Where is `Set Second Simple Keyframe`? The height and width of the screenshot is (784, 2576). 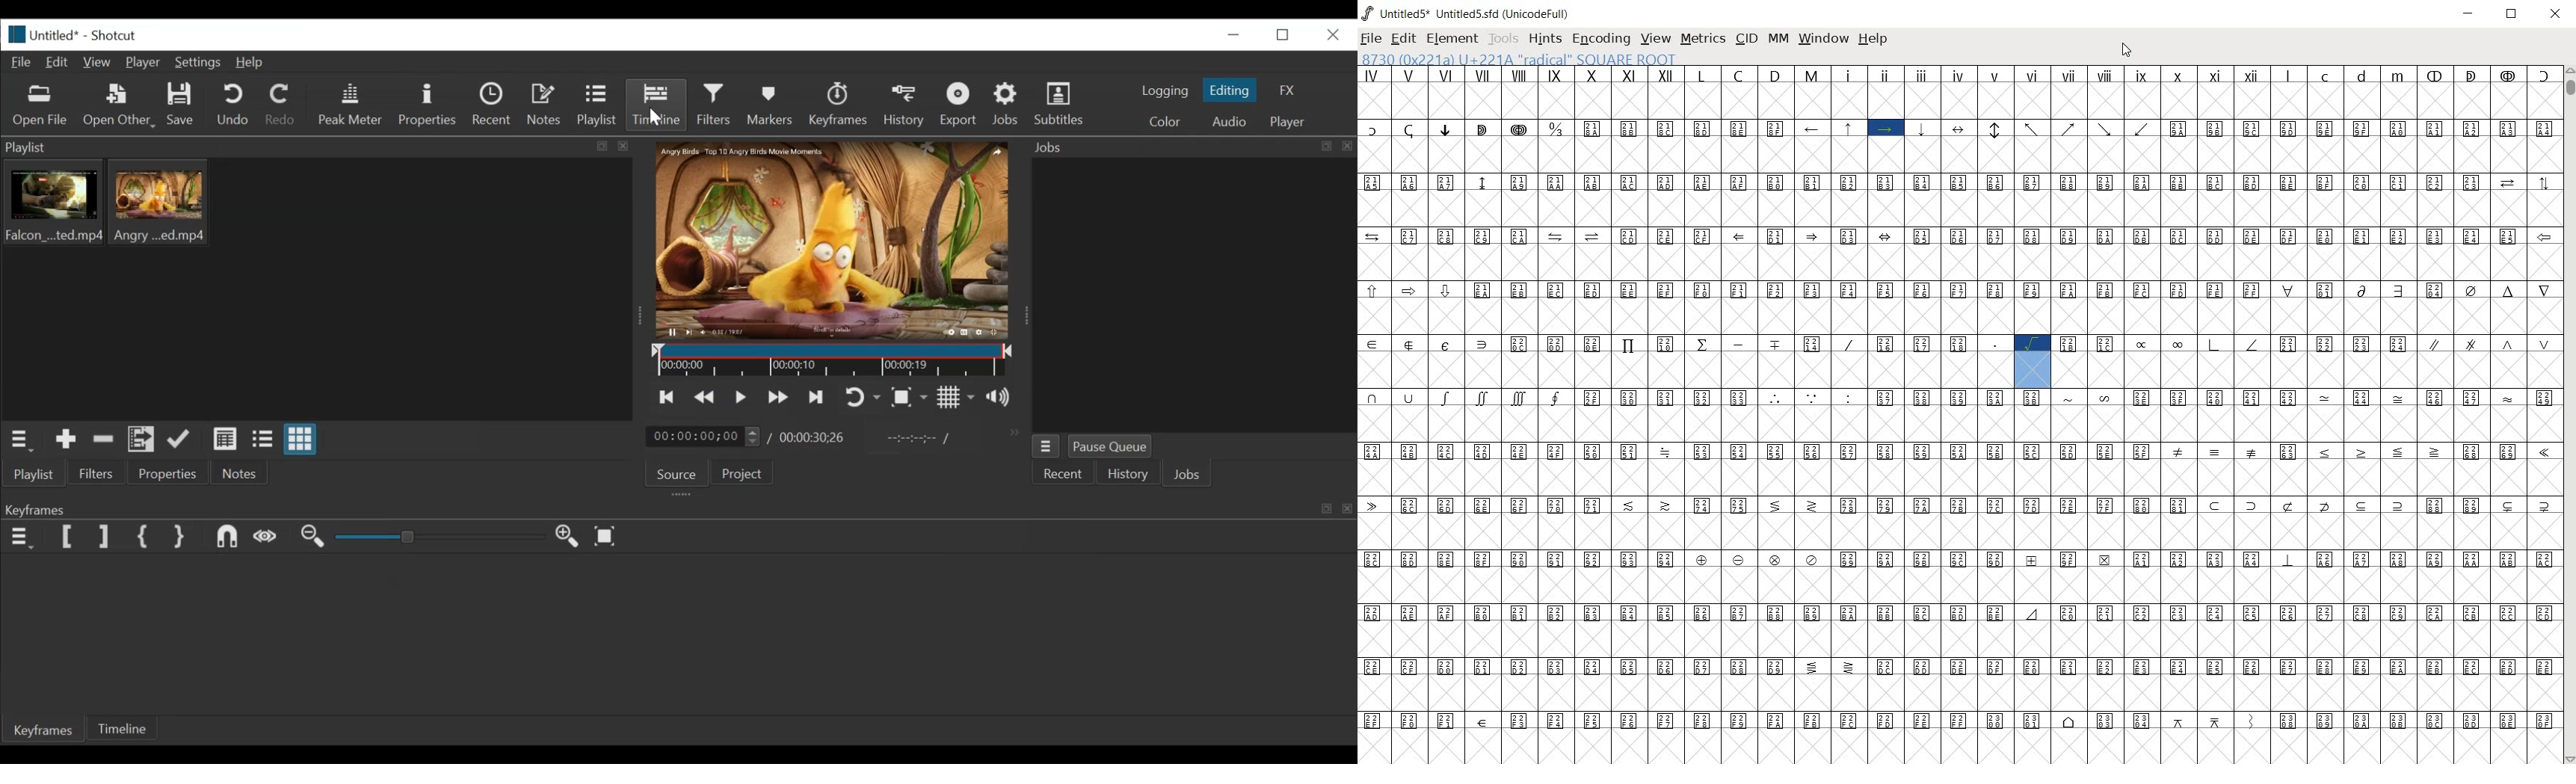 Set Second Simple Keyframe is located at coordinates (180, 538).